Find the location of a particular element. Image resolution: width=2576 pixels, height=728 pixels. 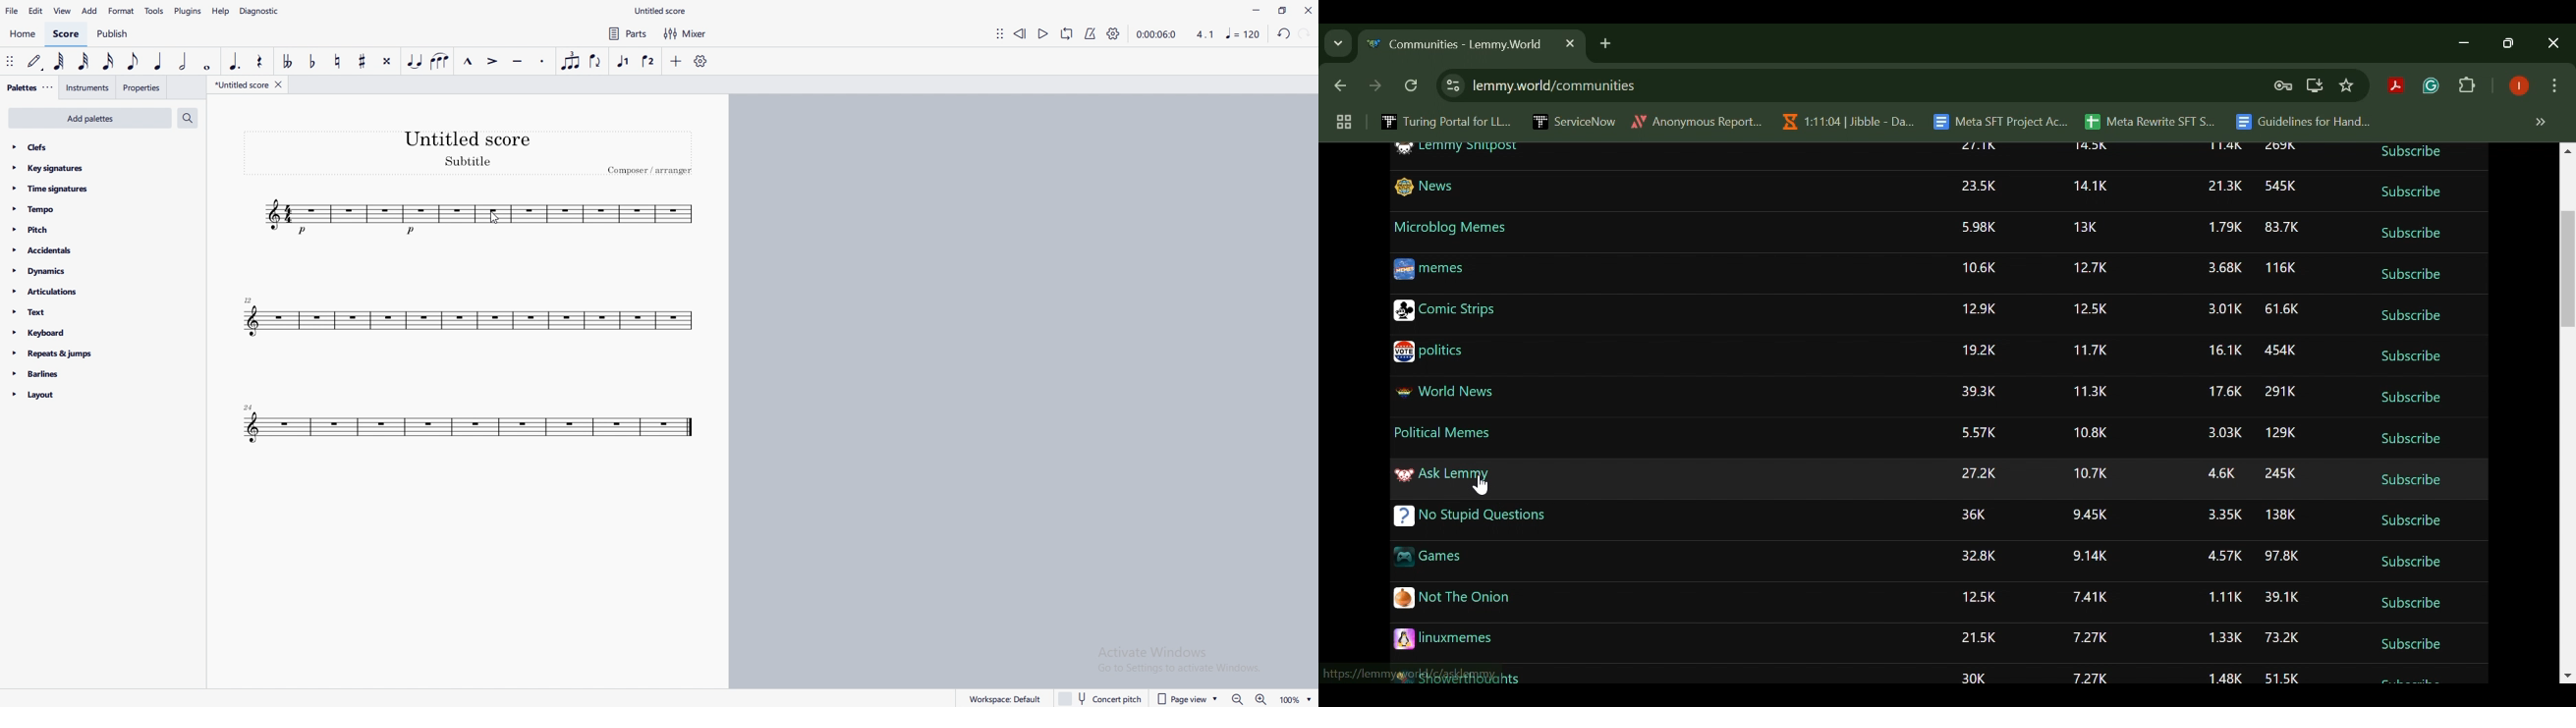

voice 2 is located at coordinates (647, 62).